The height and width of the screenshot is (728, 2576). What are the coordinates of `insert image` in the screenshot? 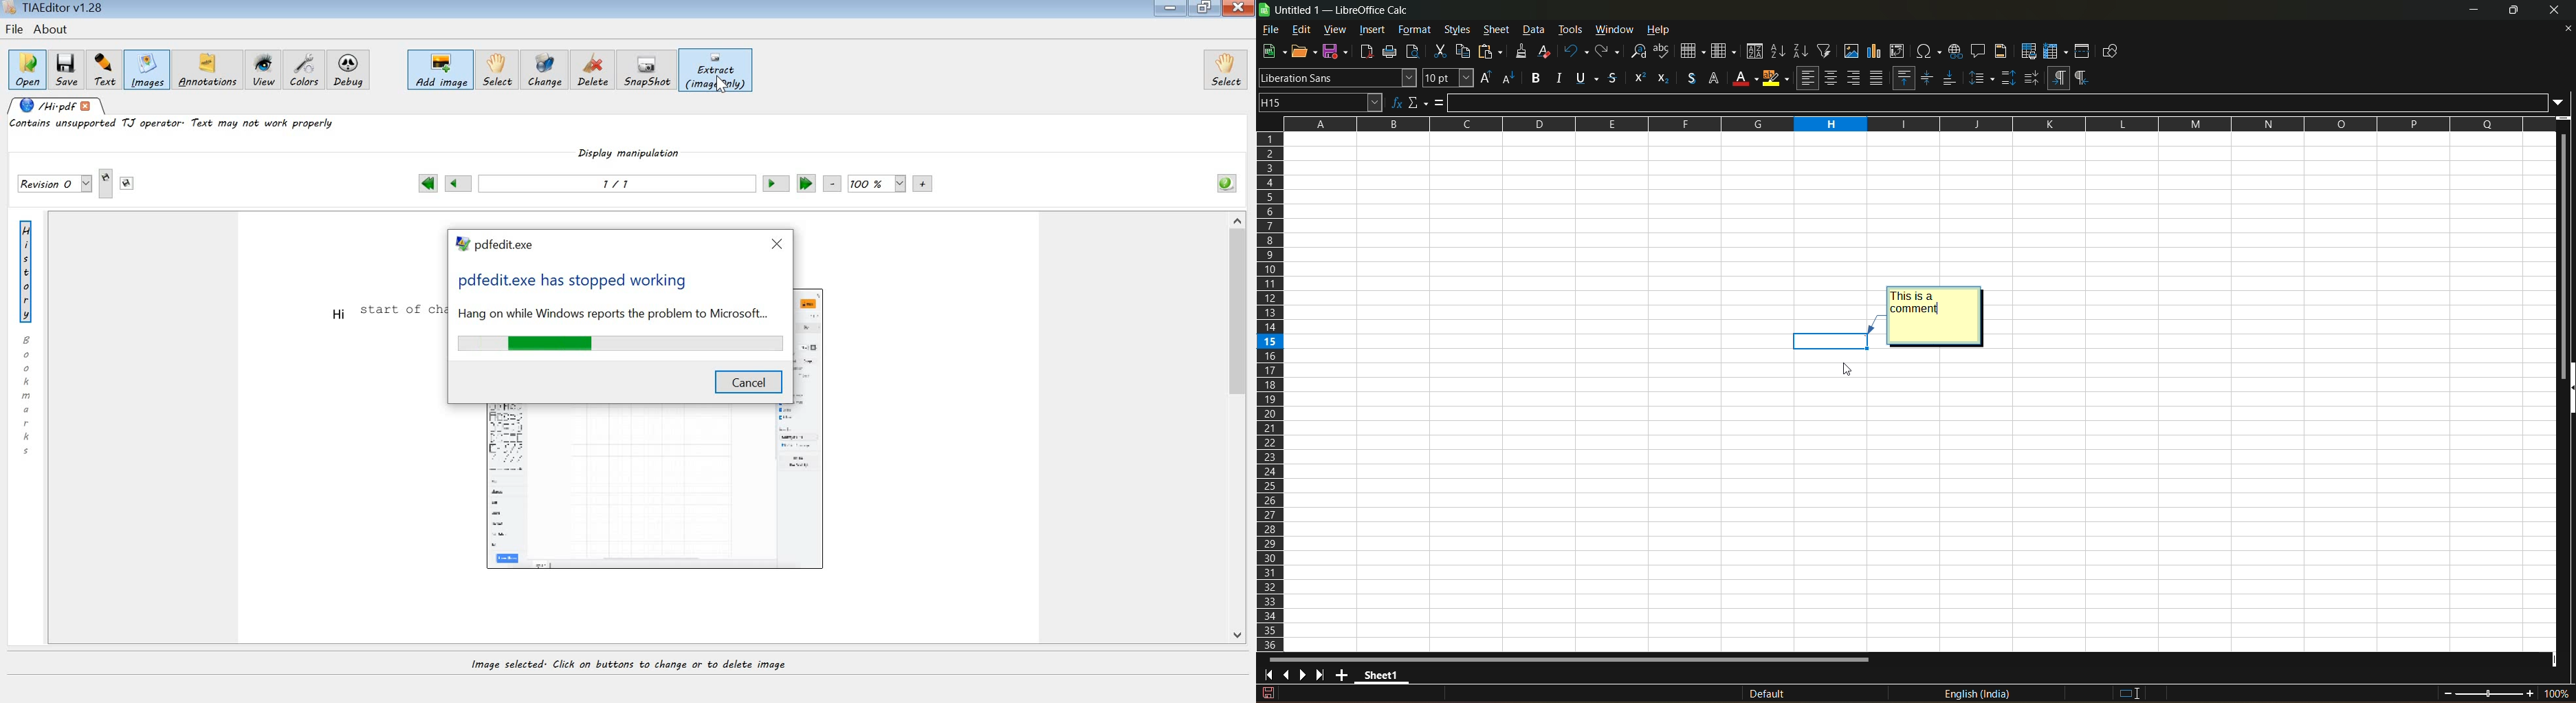 It's located at (1851, 51).